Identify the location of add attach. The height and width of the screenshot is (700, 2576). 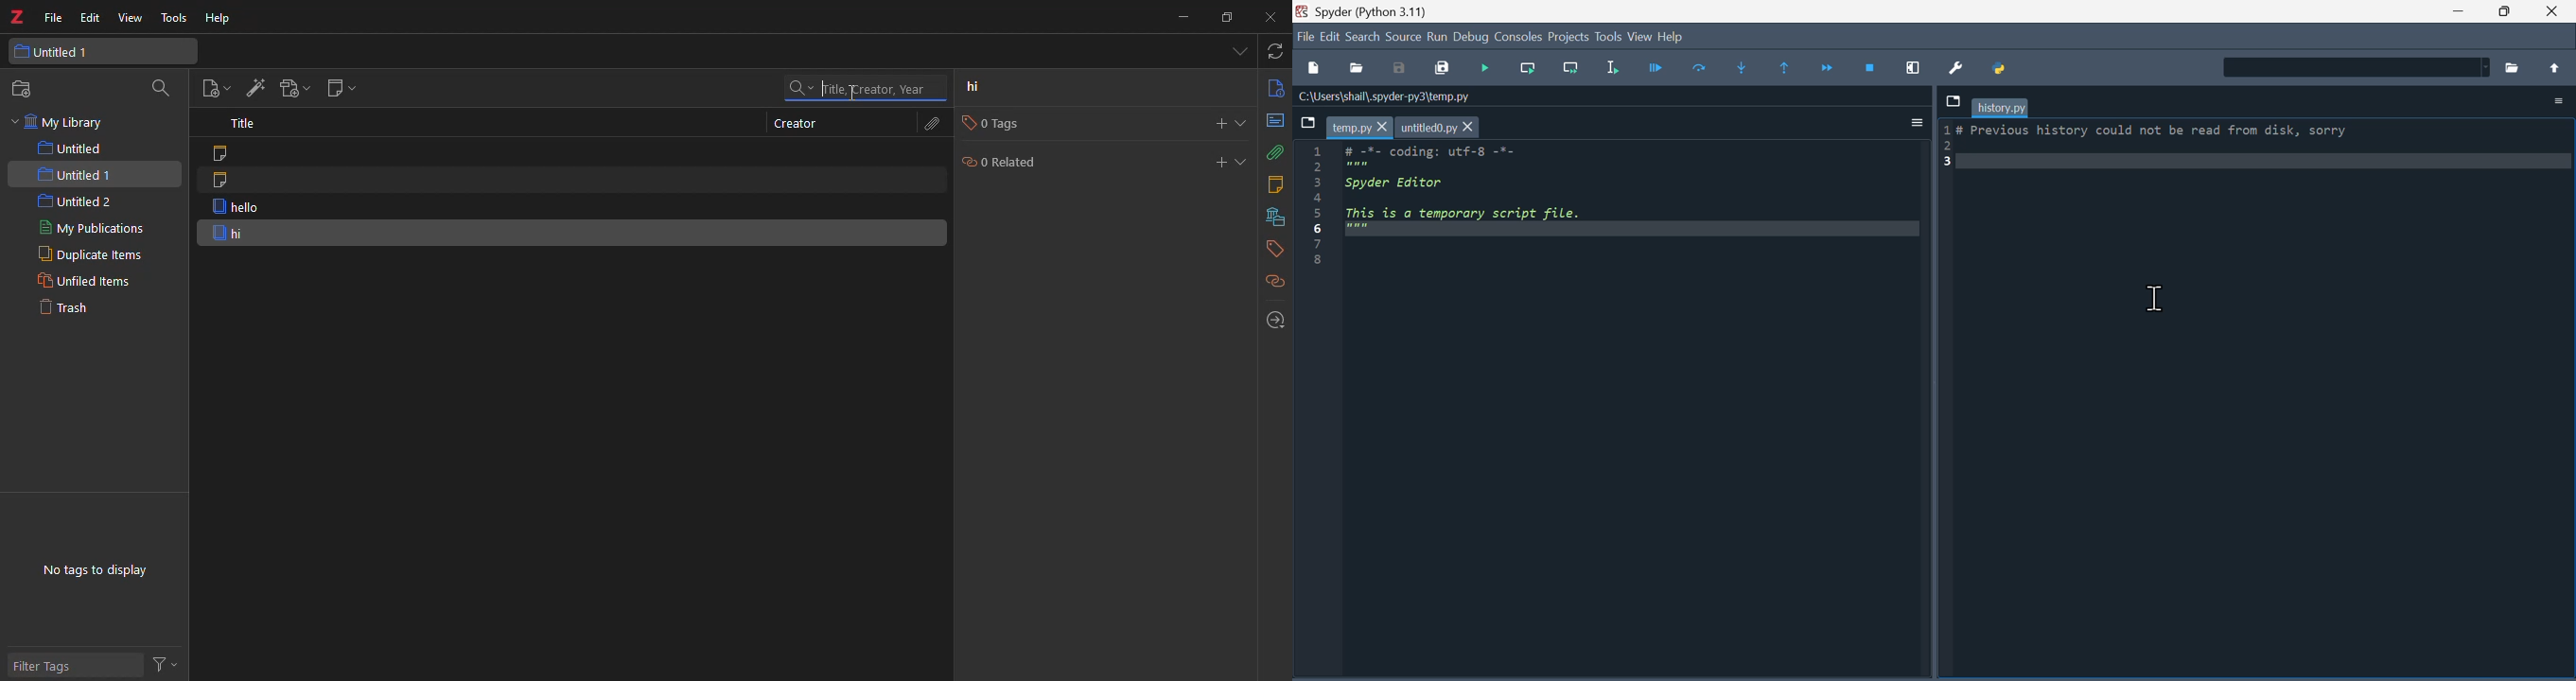
(293, 91).